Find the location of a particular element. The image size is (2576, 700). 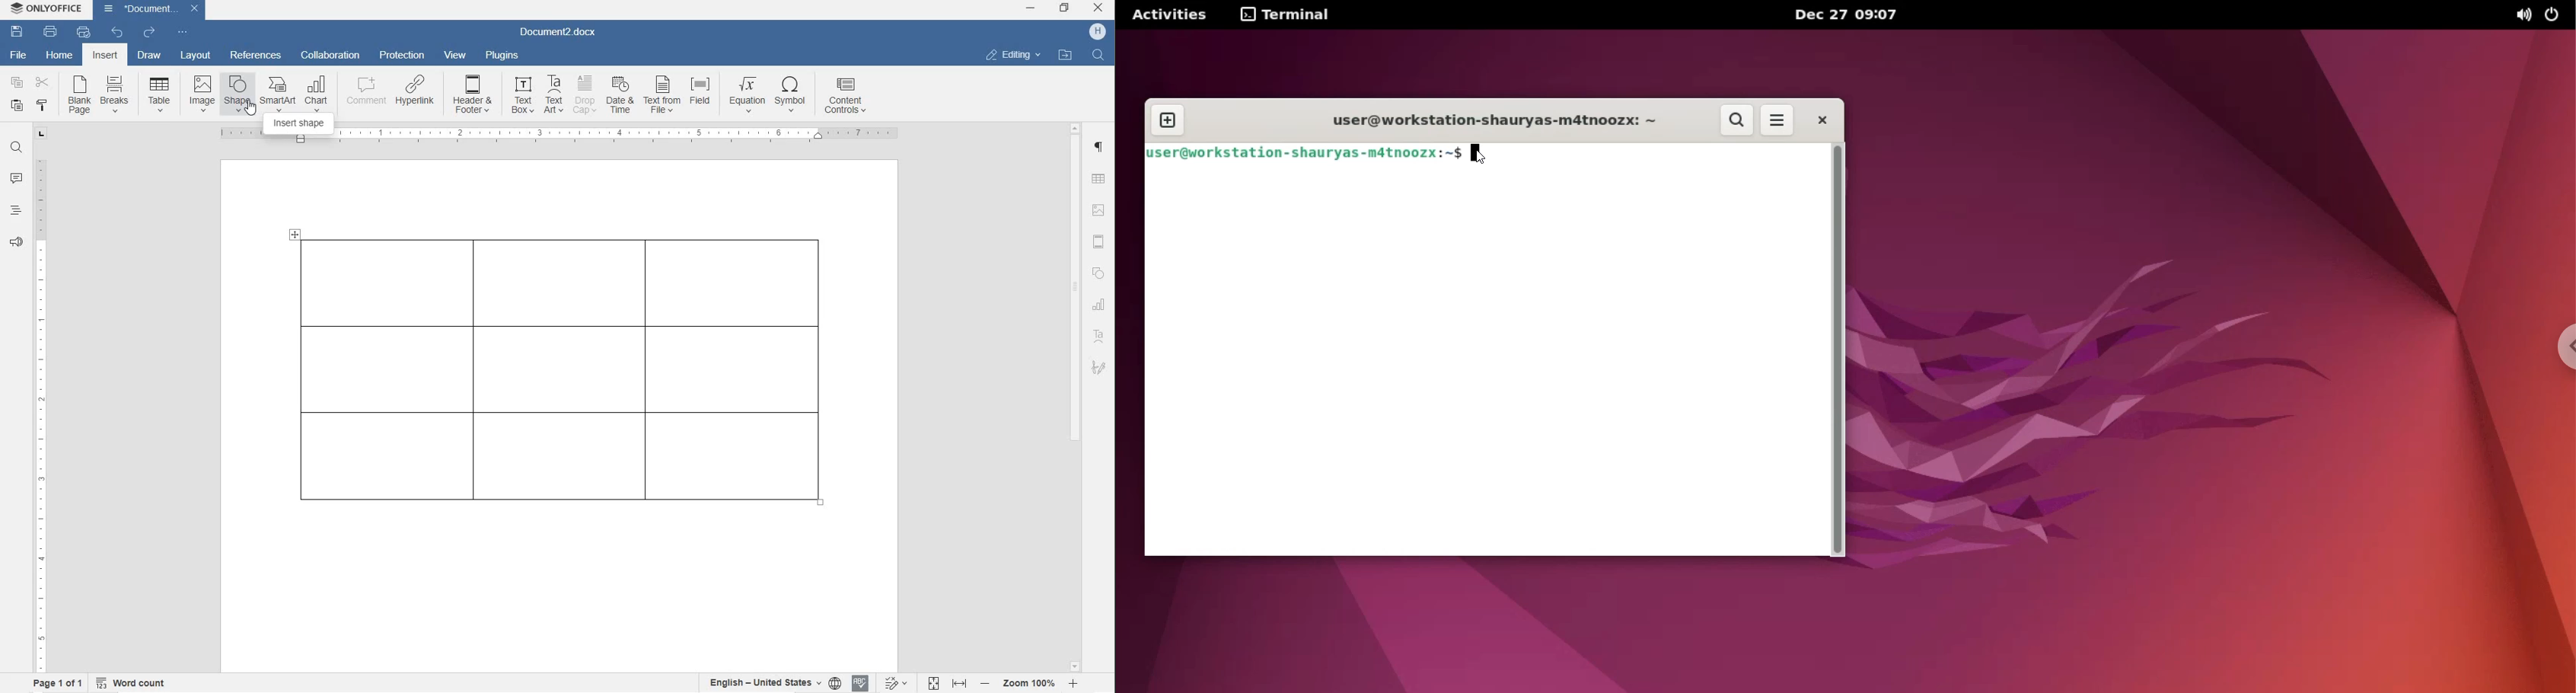

copy style is located at coordinates (42, 106).